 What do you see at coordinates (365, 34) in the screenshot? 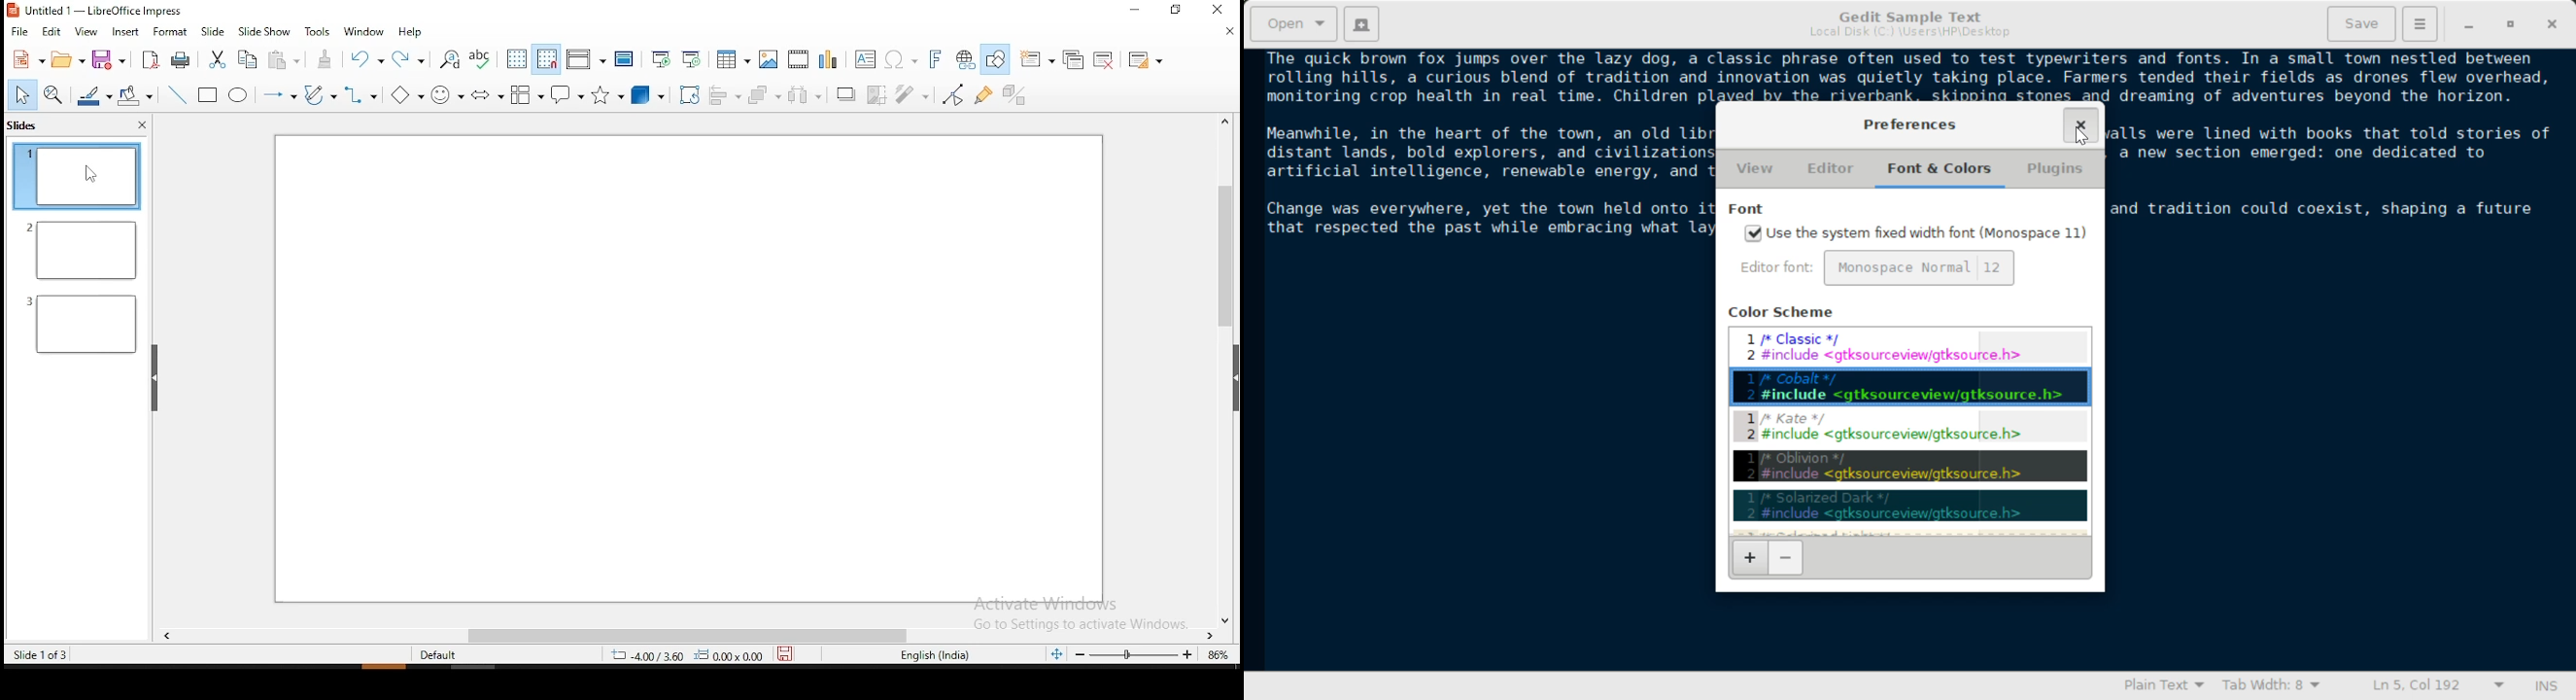
I see `window` at bounding box center [365, 34].